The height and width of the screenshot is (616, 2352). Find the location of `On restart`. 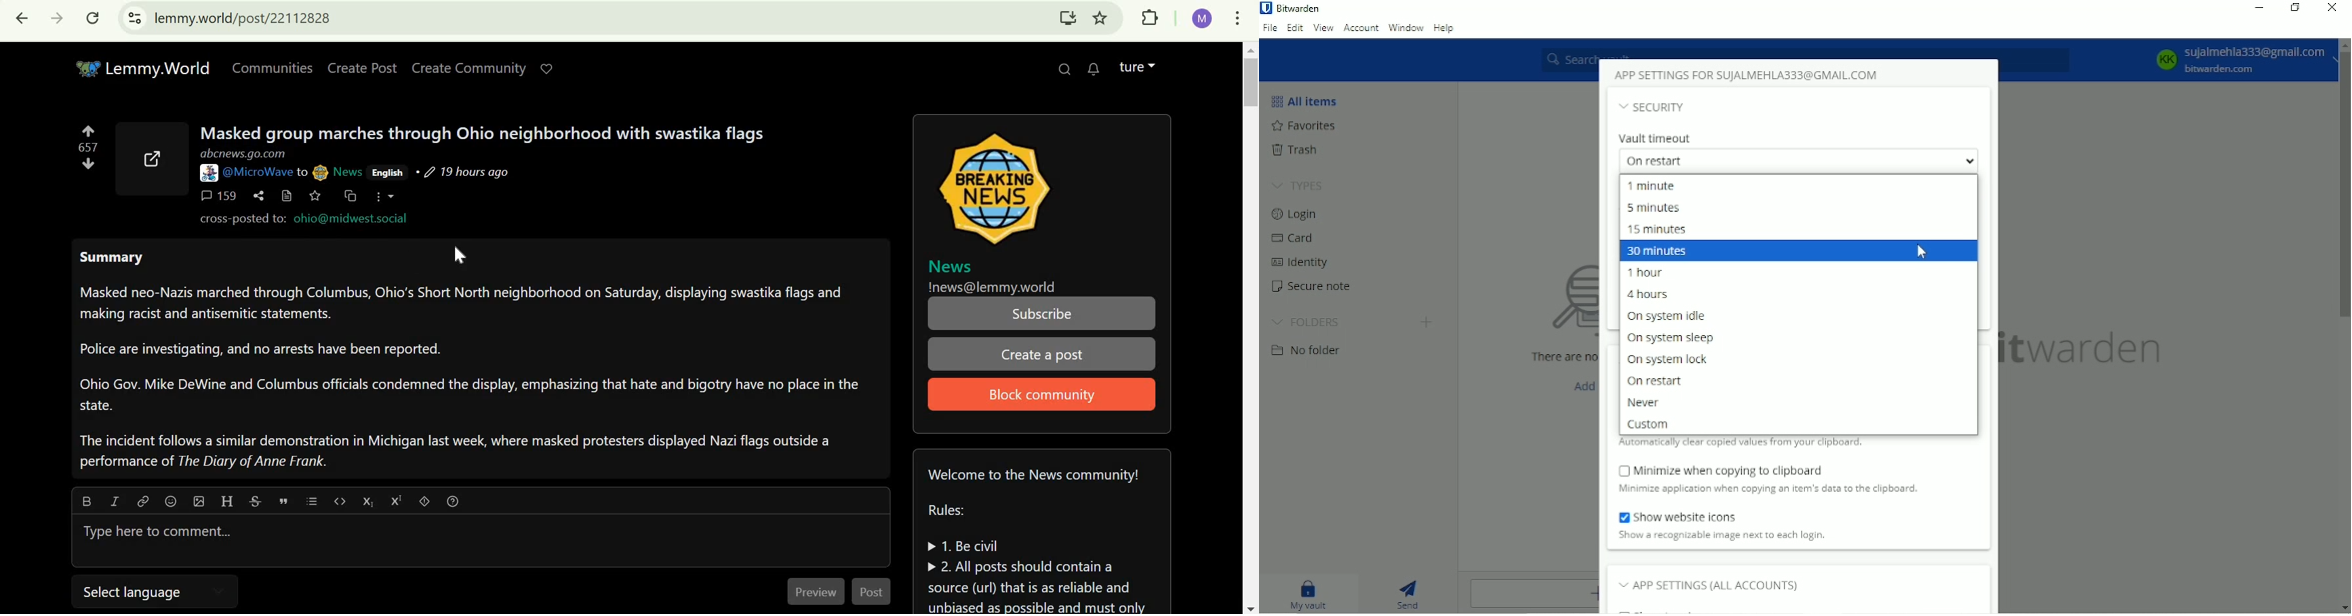

On restart is located at coordinates (1665, 381).